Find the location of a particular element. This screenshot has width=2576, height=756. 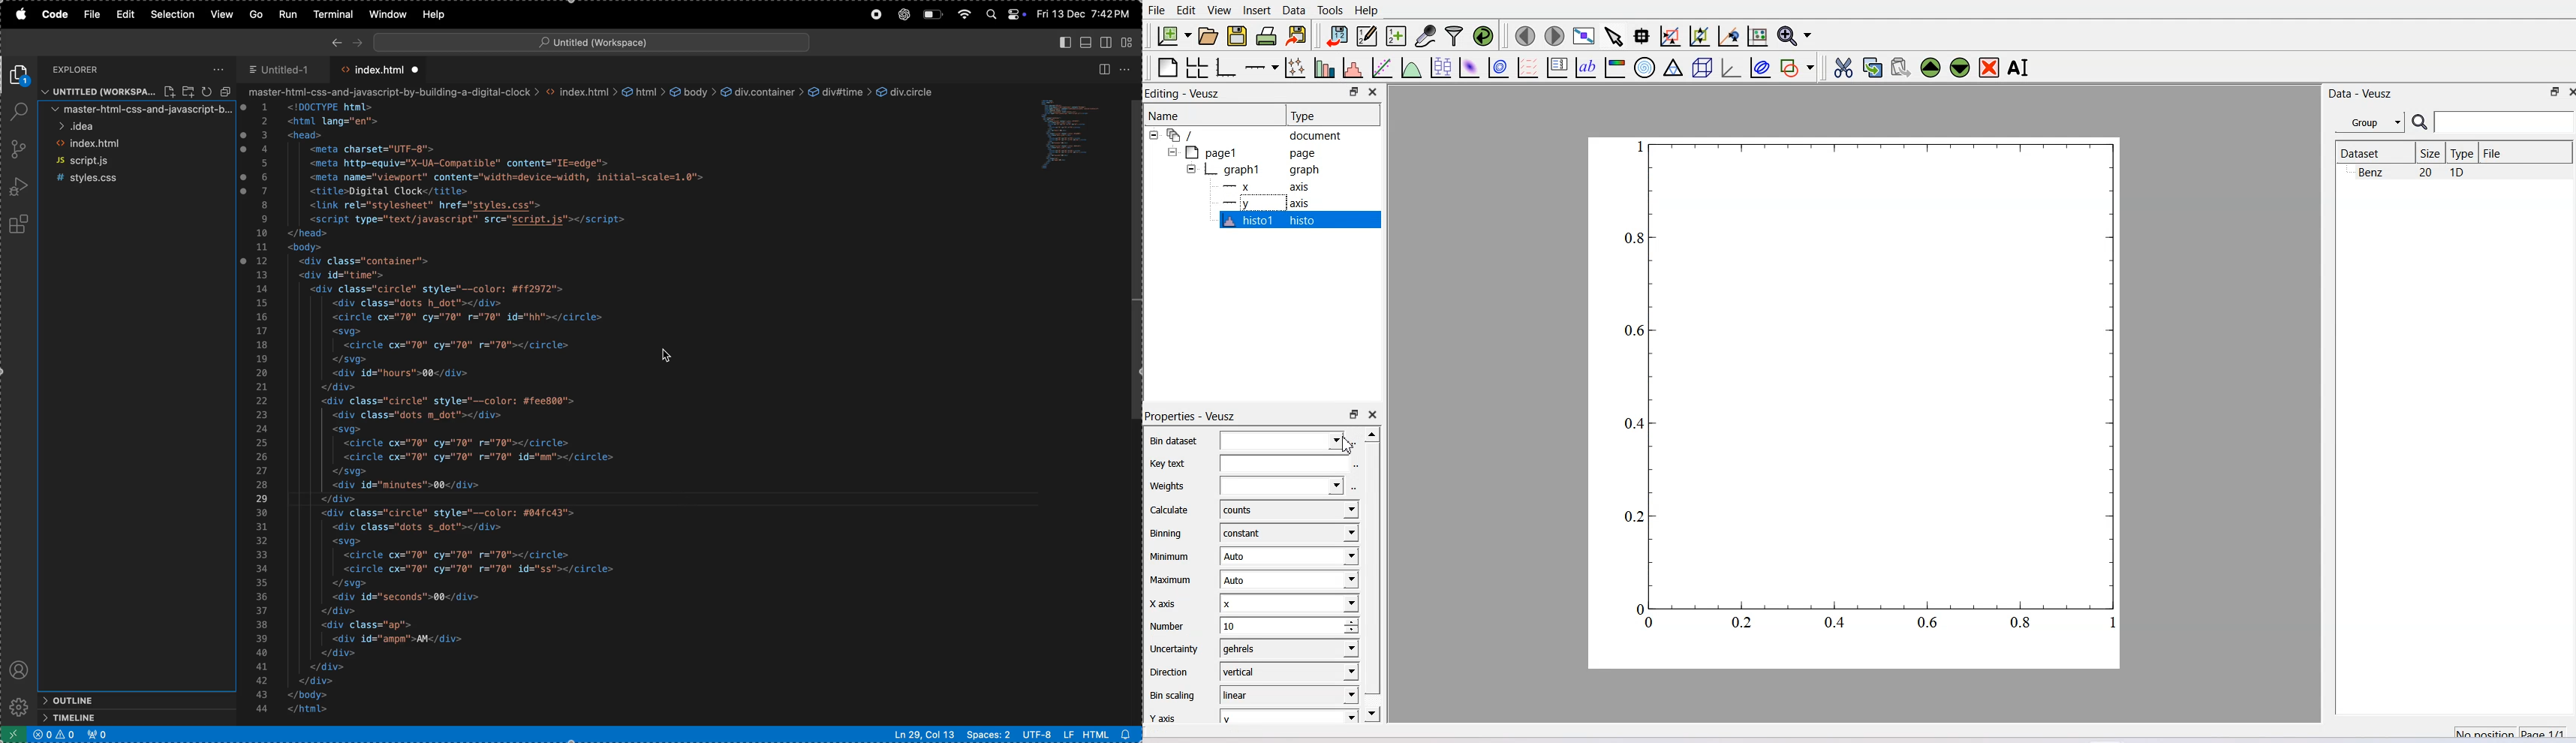

Select items from graph or scroll is located at coordinates (1615, 37).